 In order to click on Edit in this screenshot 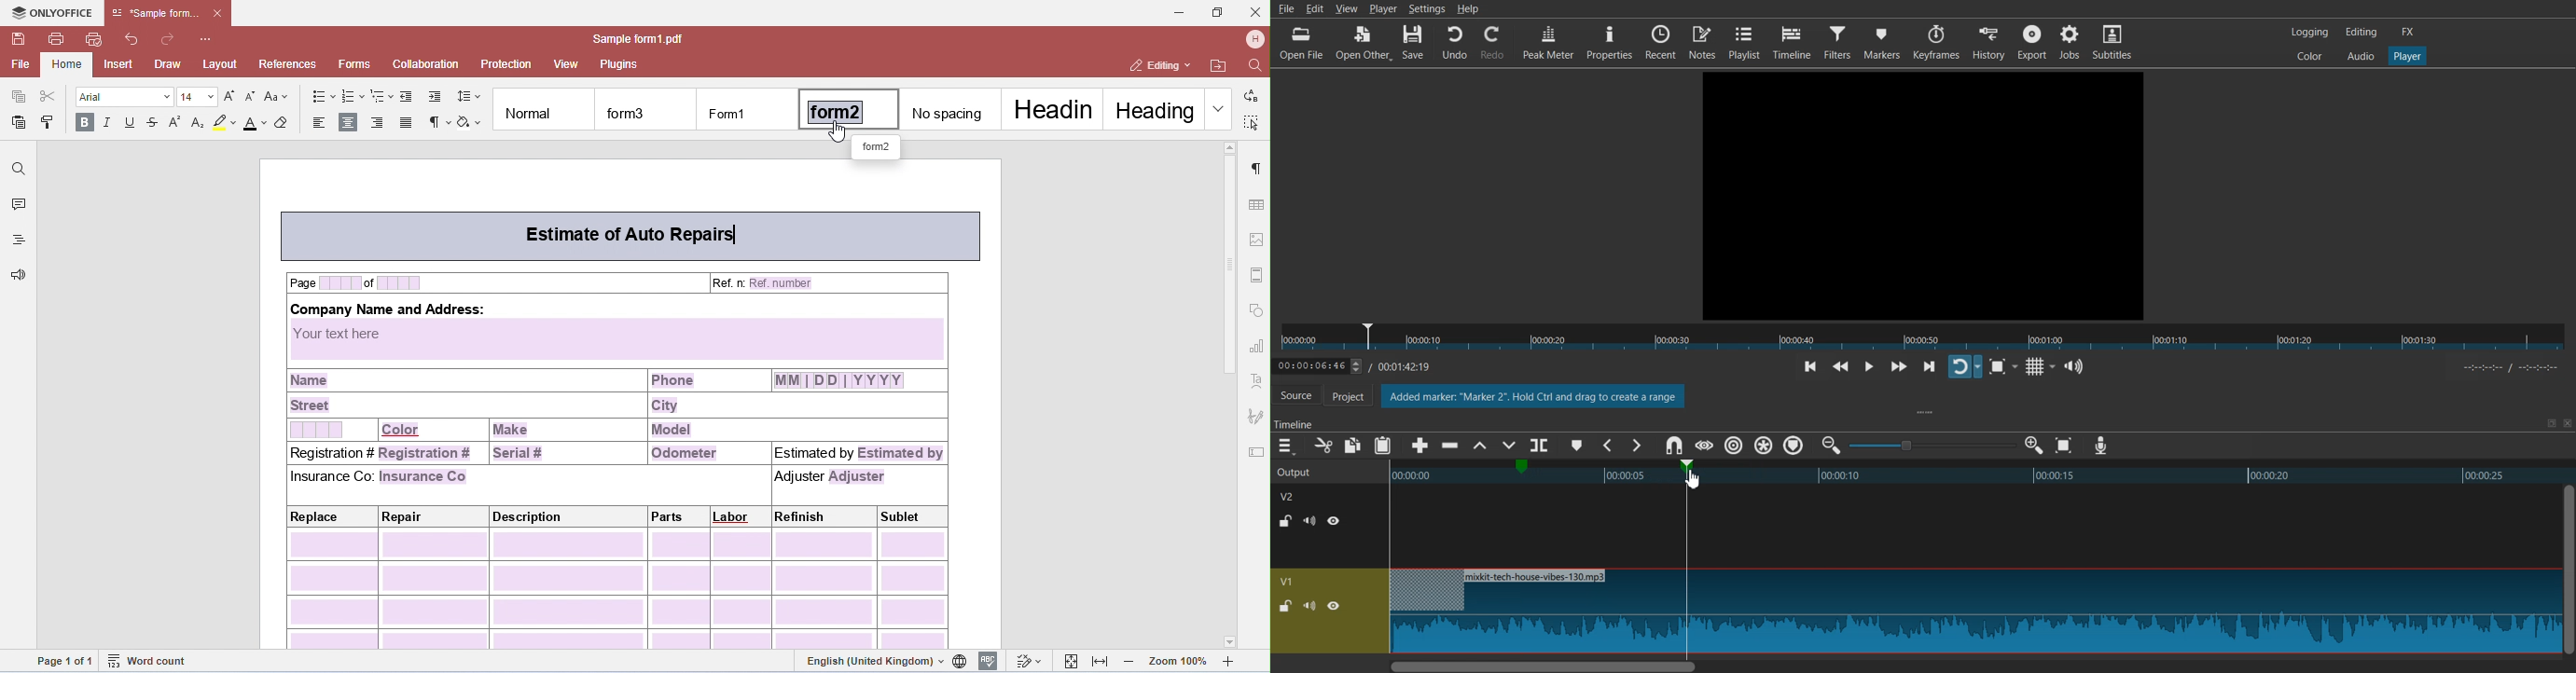, I will do `click(1318, 9)`.